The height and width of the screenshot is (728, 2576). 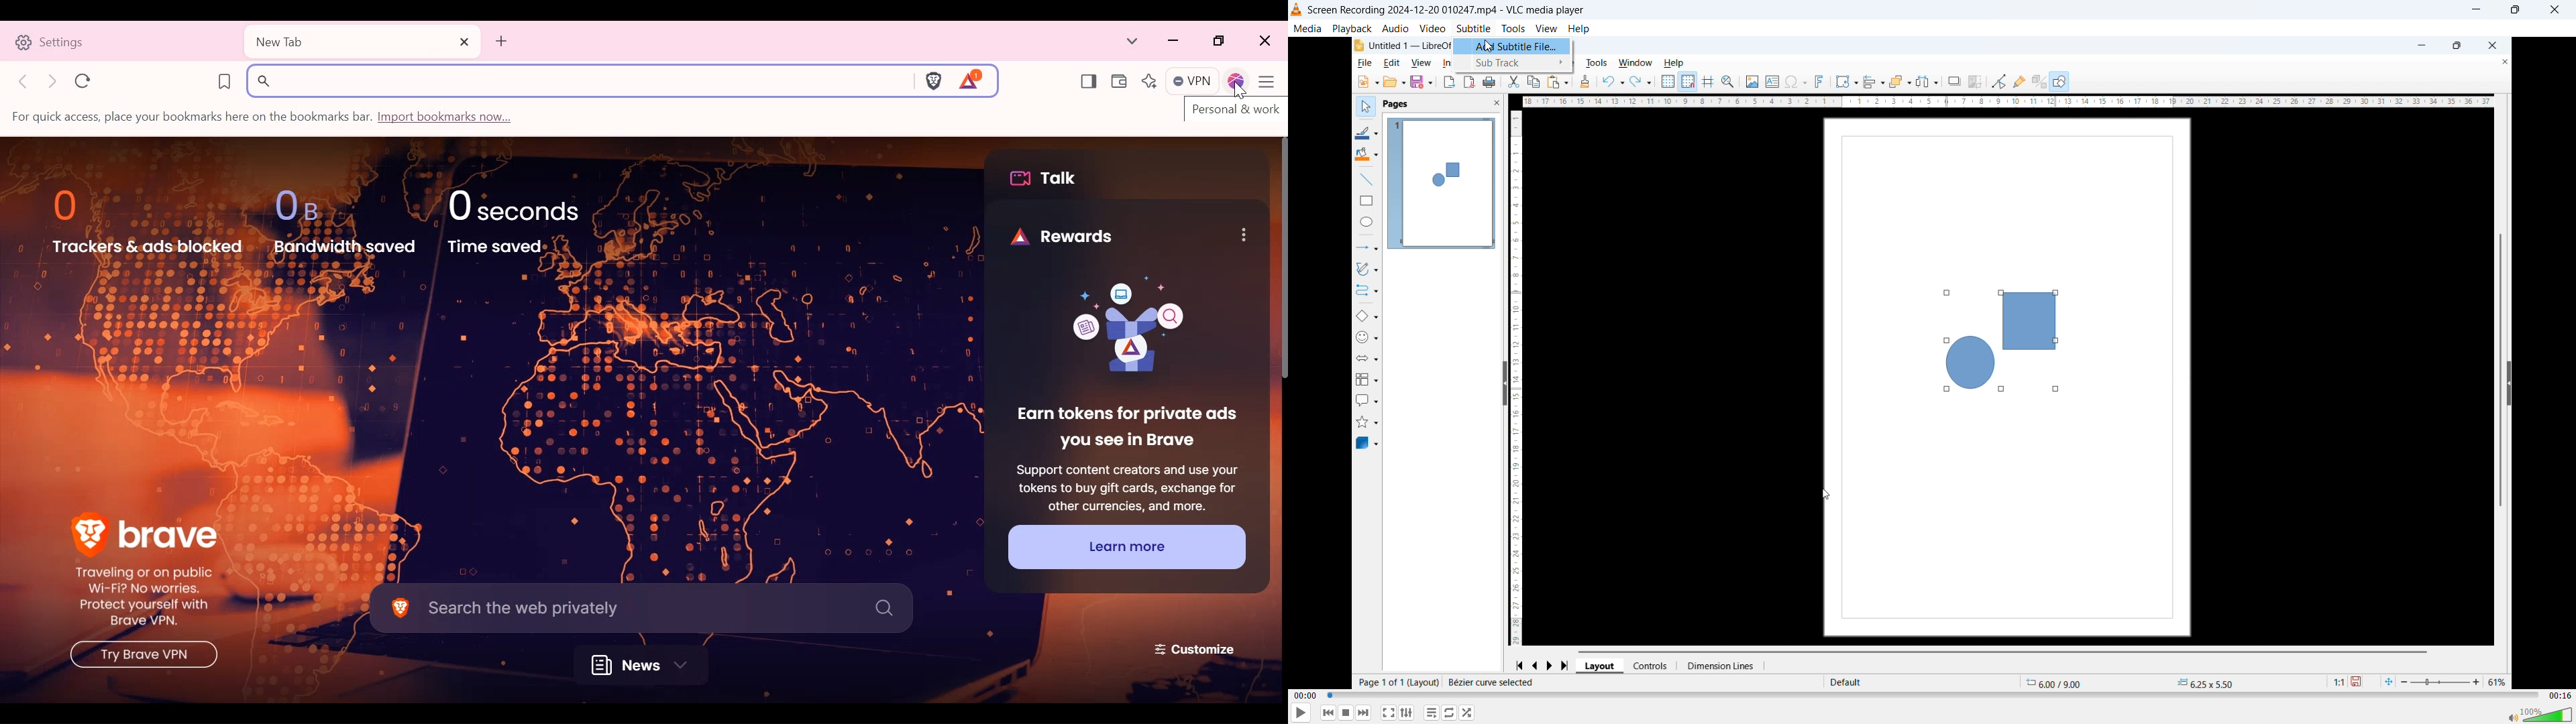 I want to click on Sub track , so click(x=1511, y=63).